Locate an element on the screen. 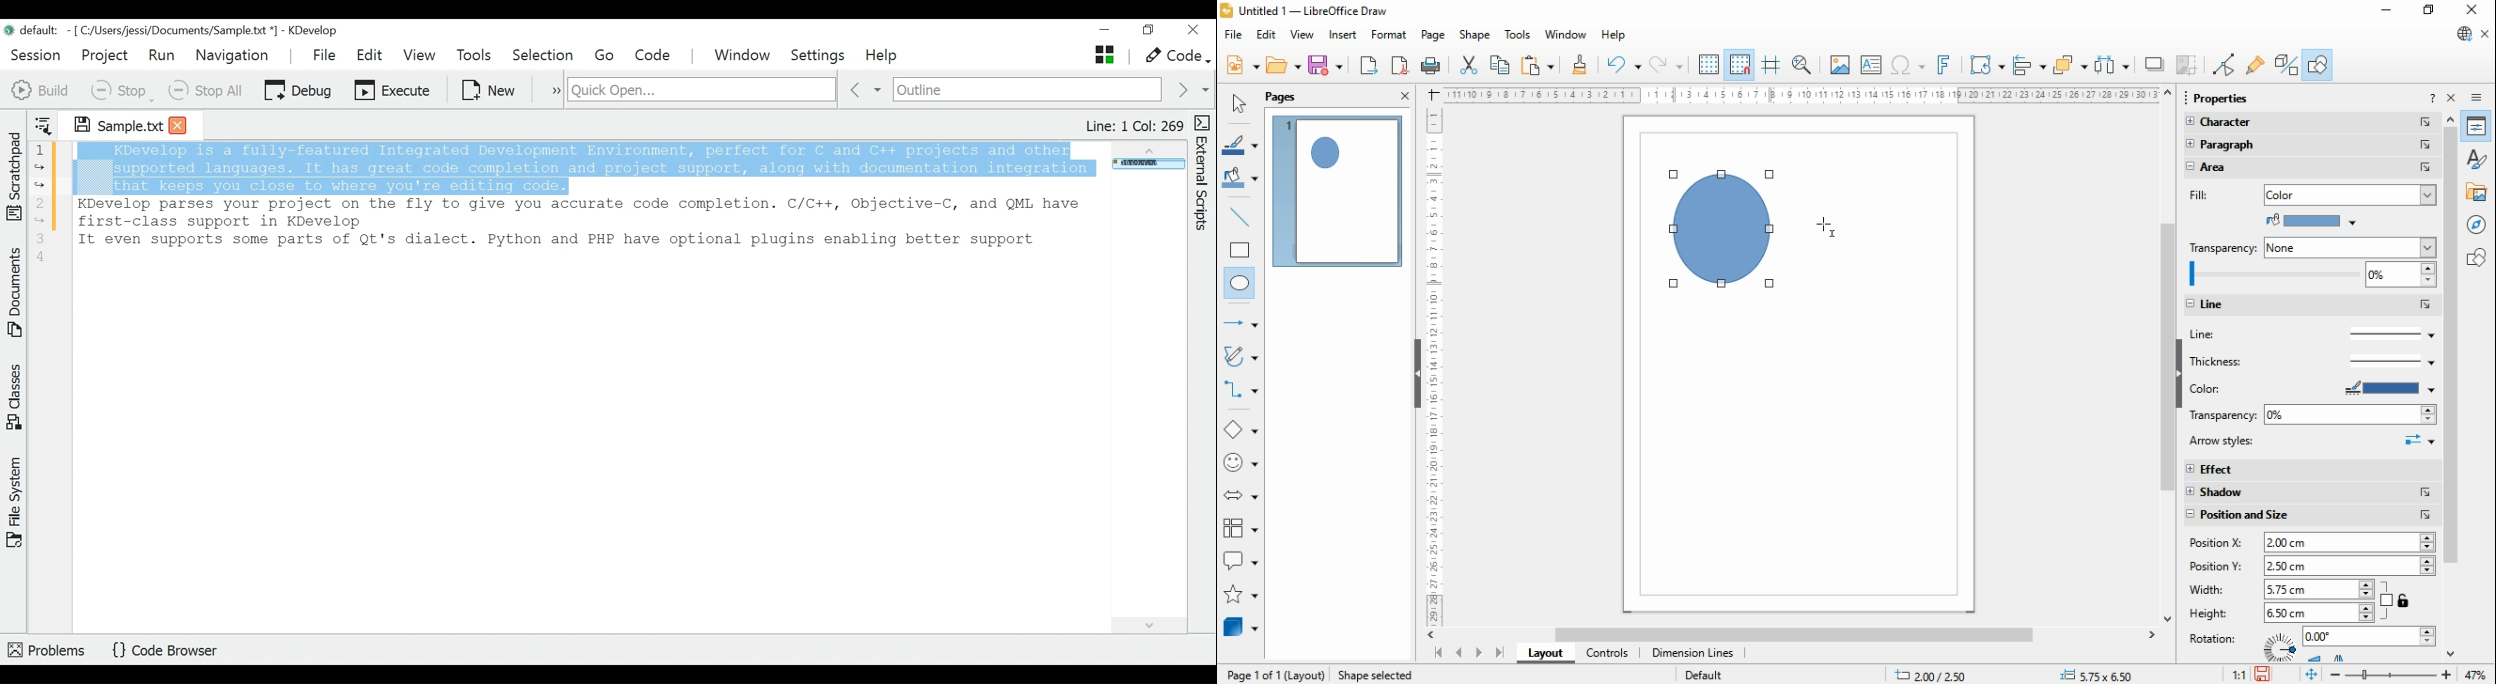 The width and height of the screenshot is (2520, 700). styles is located at coordinates (2478, 157).